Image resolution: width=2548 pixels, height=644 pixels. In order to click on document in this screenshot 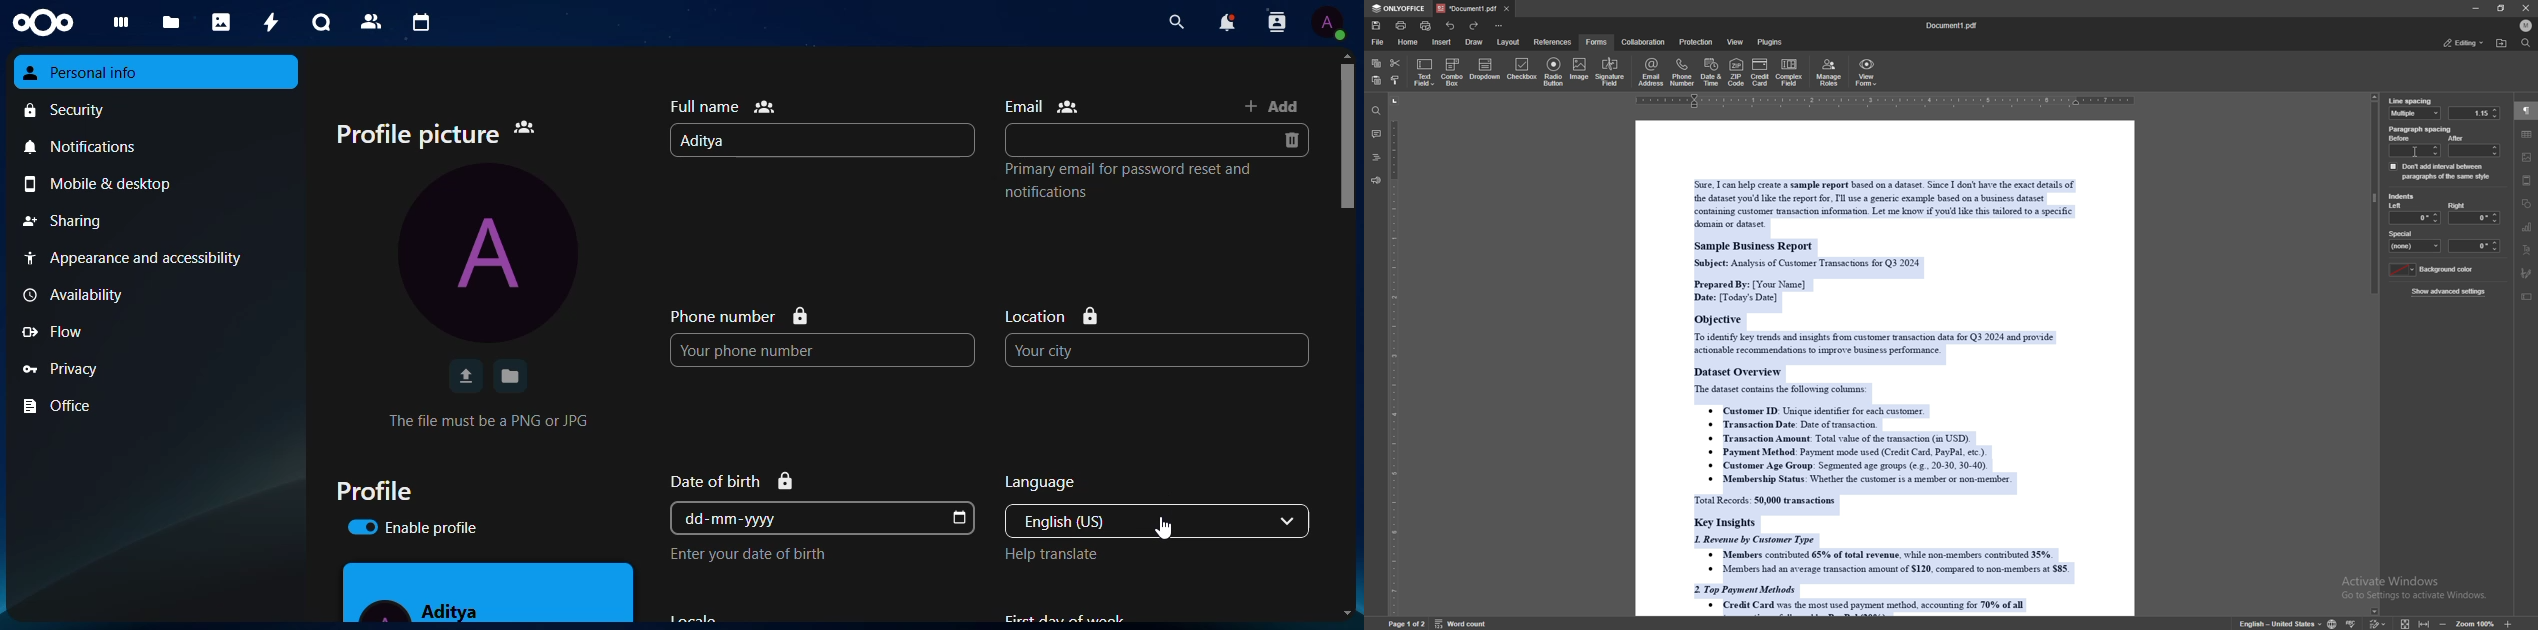, I will do `click(1883, 369)`.